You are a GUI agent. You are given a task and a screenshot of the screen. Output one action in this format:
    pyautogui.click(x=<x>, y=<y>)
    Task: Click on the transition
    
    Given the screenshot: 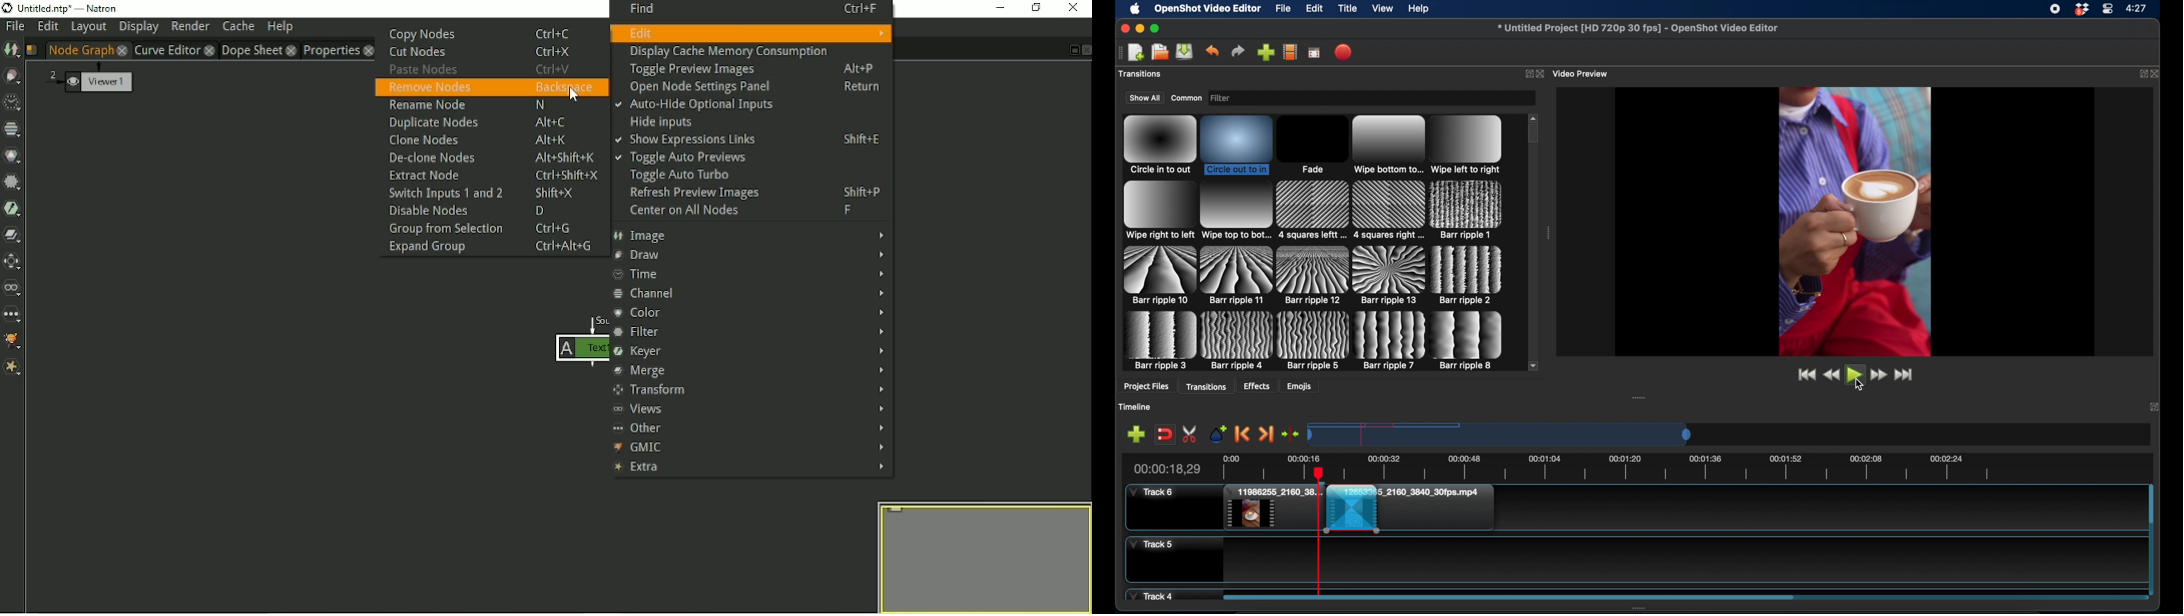 What is the action you would take?
    pyautogui.click(x=1237, y=275)
    